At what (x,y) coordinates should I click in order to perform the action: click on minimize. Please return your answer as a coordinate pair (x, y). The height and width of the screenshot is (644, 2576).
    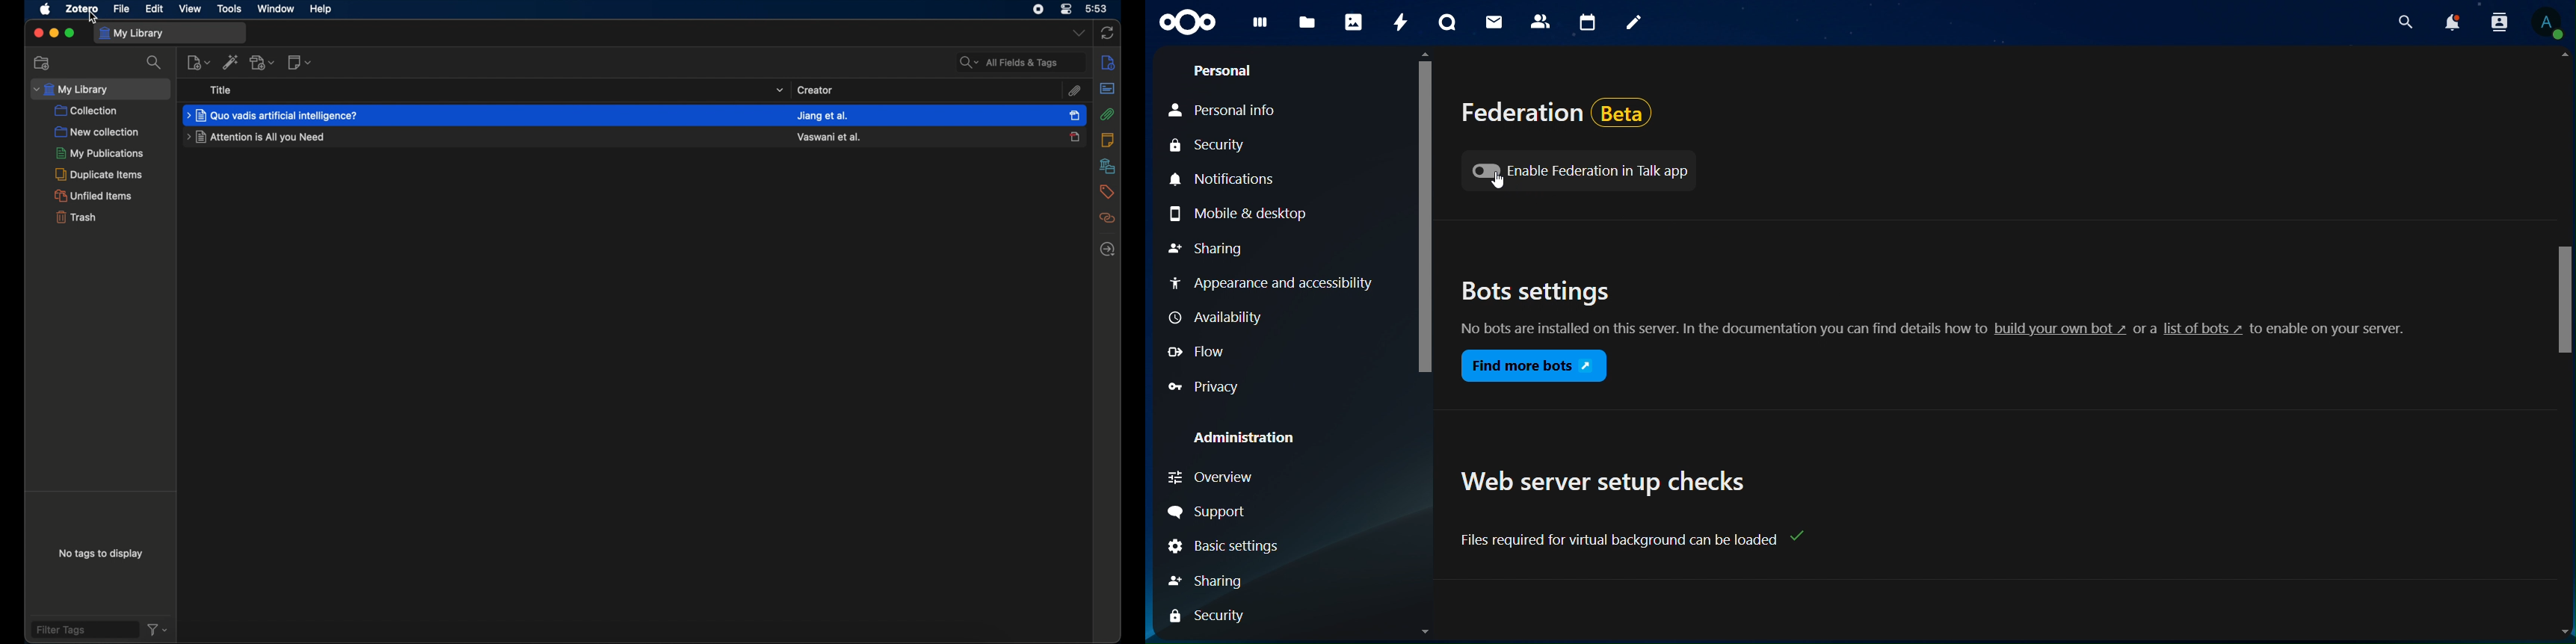
    Looking at the image, I should click on (54, 33).